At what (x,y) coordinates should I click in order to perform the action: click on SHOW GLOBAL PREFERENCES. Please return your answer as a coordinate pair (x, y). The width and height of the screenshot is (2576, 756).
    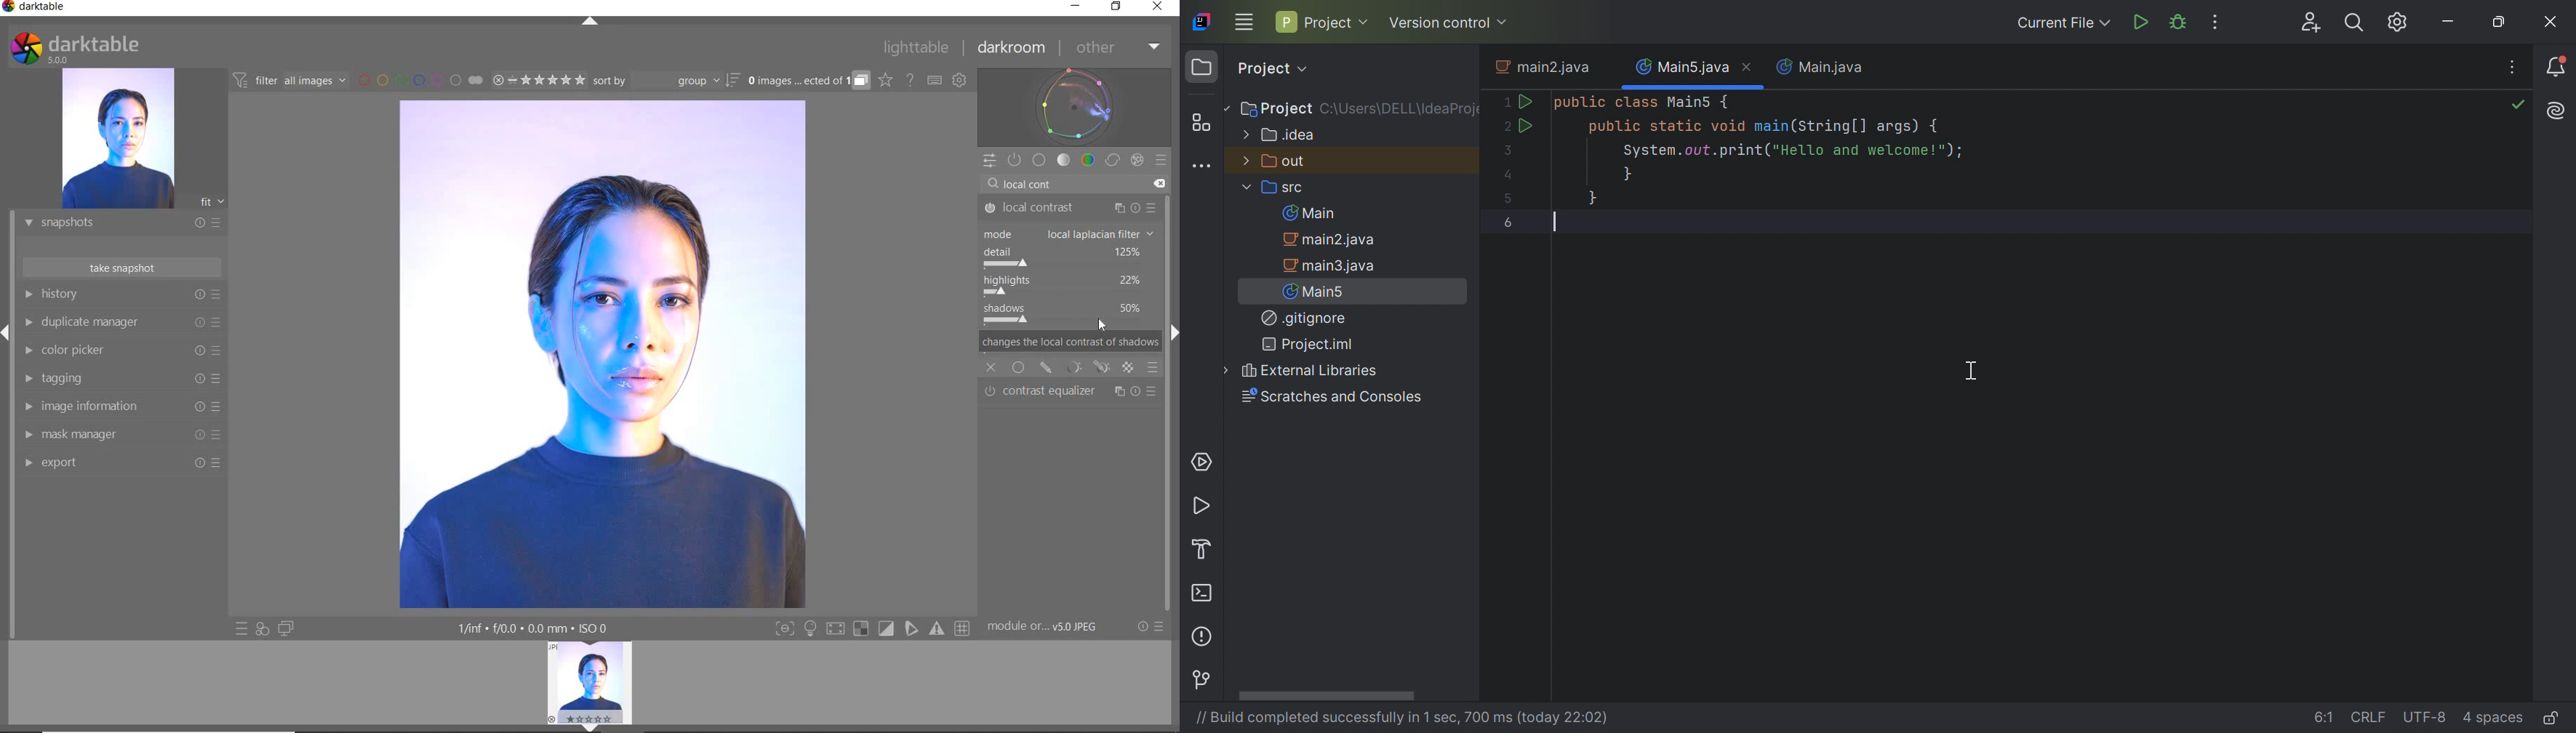
    Looking at the image, I should click on (959, 81).